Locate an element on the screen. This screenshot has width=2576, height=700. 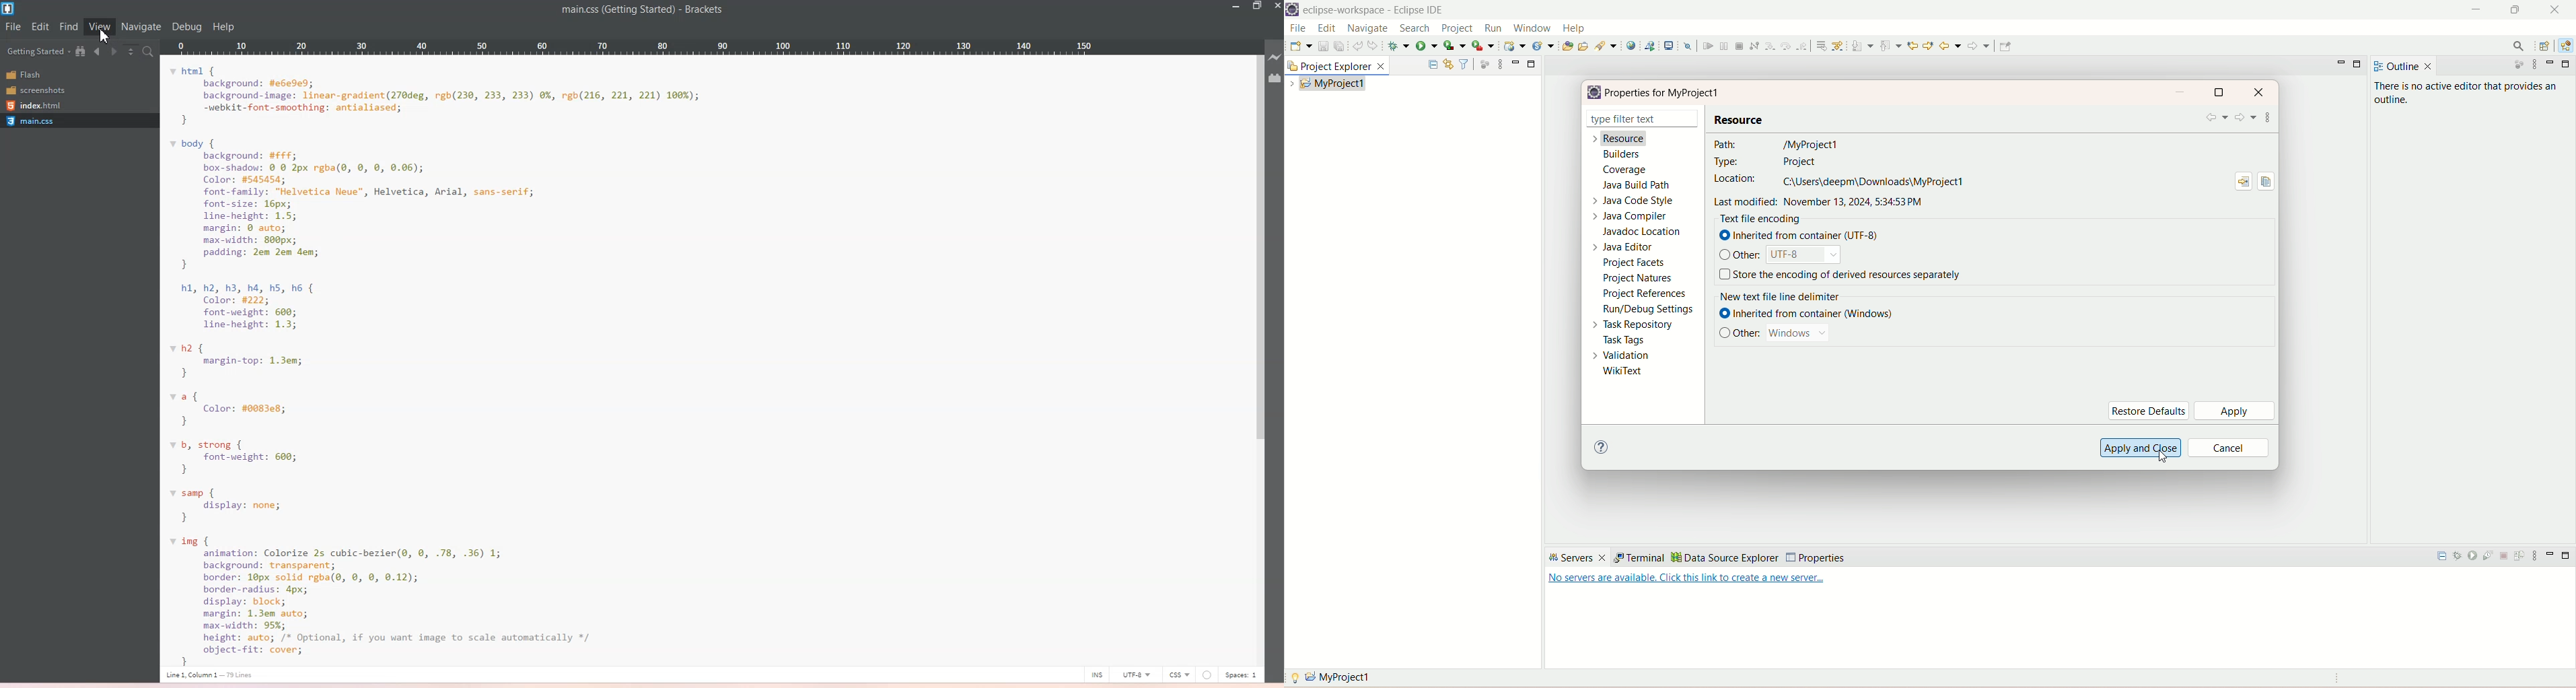
minimize is located at coordinates (2549, 558).